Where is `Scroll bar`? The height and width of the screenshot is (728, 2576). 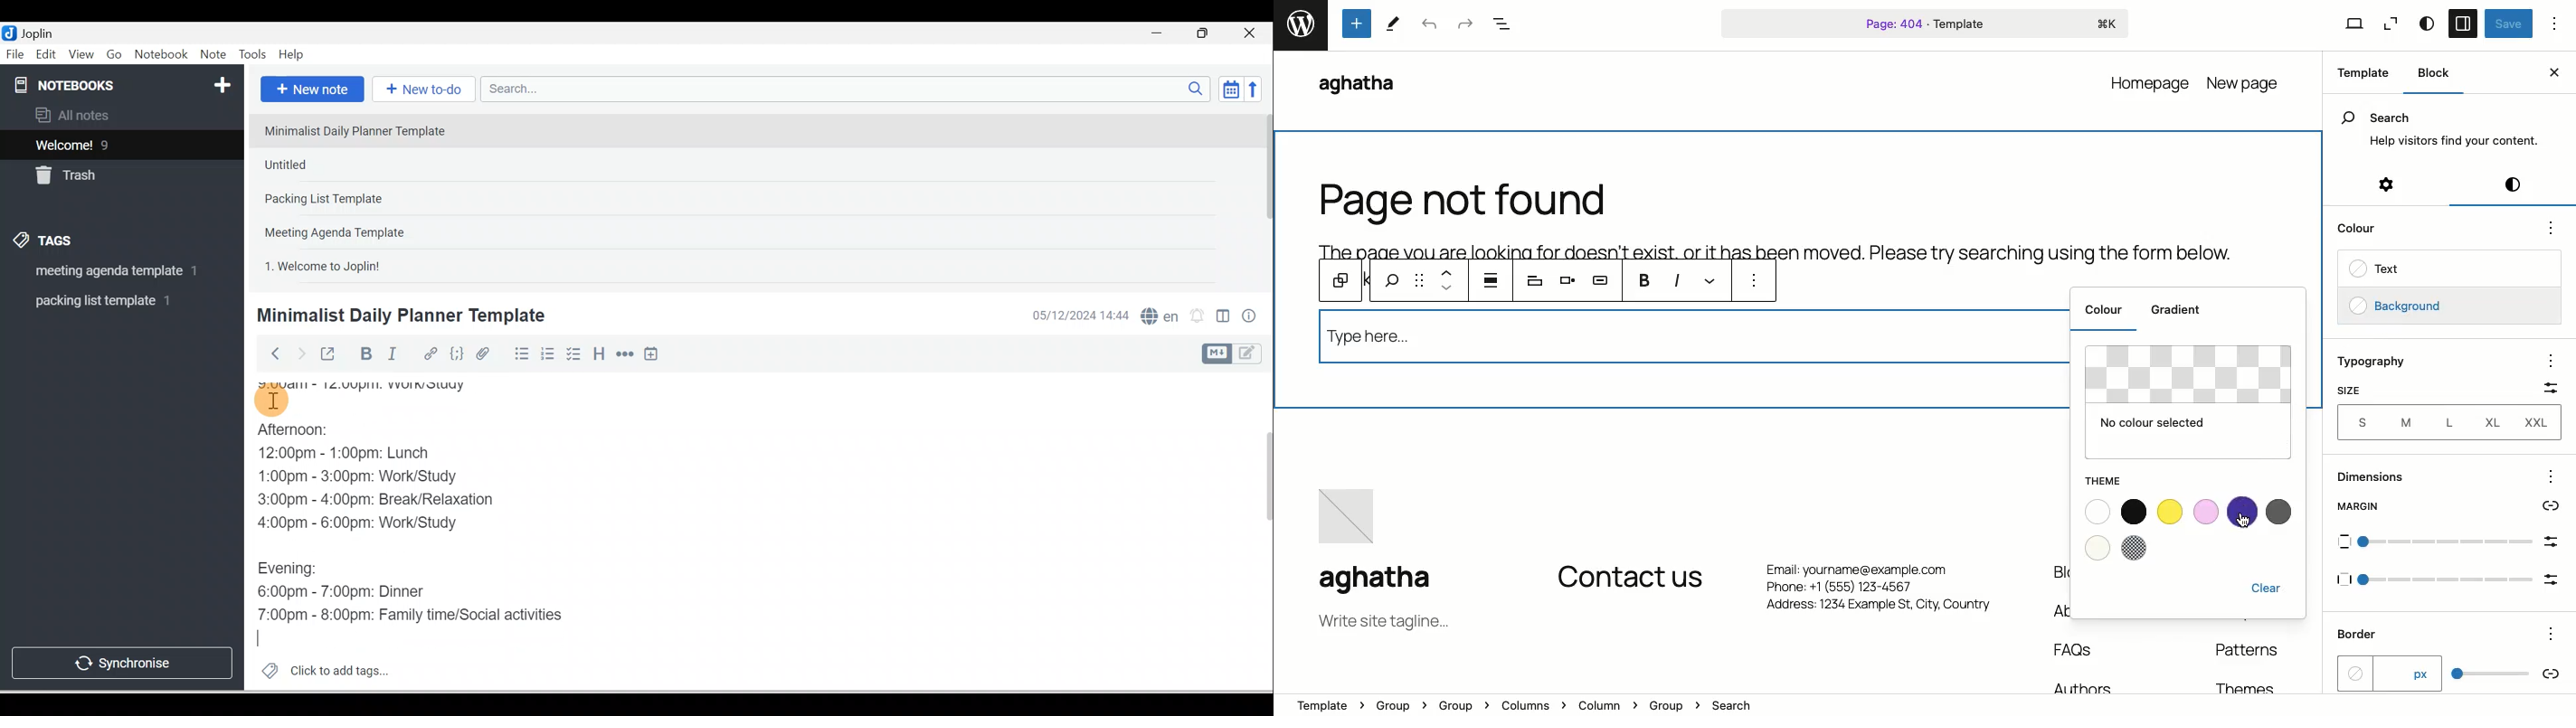
Scroll bar is located at coordinates (1263, 196).